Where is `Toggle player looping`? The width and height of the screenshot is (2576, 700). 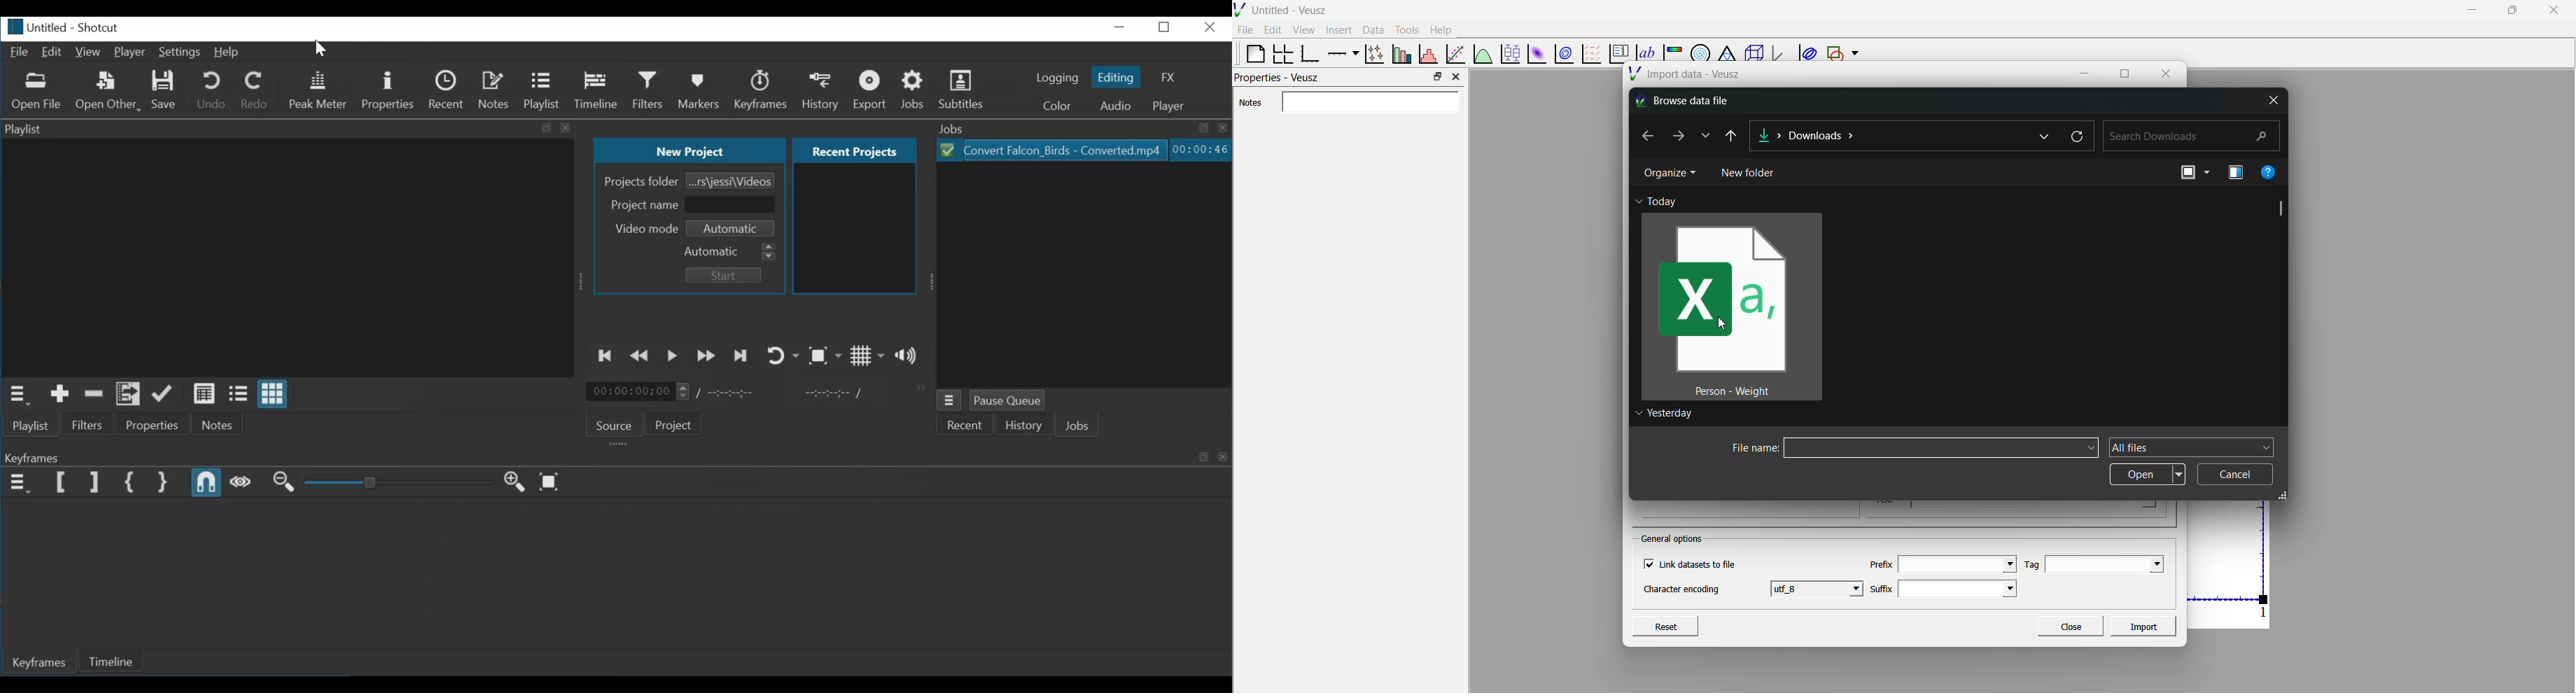 Toggle player looping is located at coordinates (783, 355).